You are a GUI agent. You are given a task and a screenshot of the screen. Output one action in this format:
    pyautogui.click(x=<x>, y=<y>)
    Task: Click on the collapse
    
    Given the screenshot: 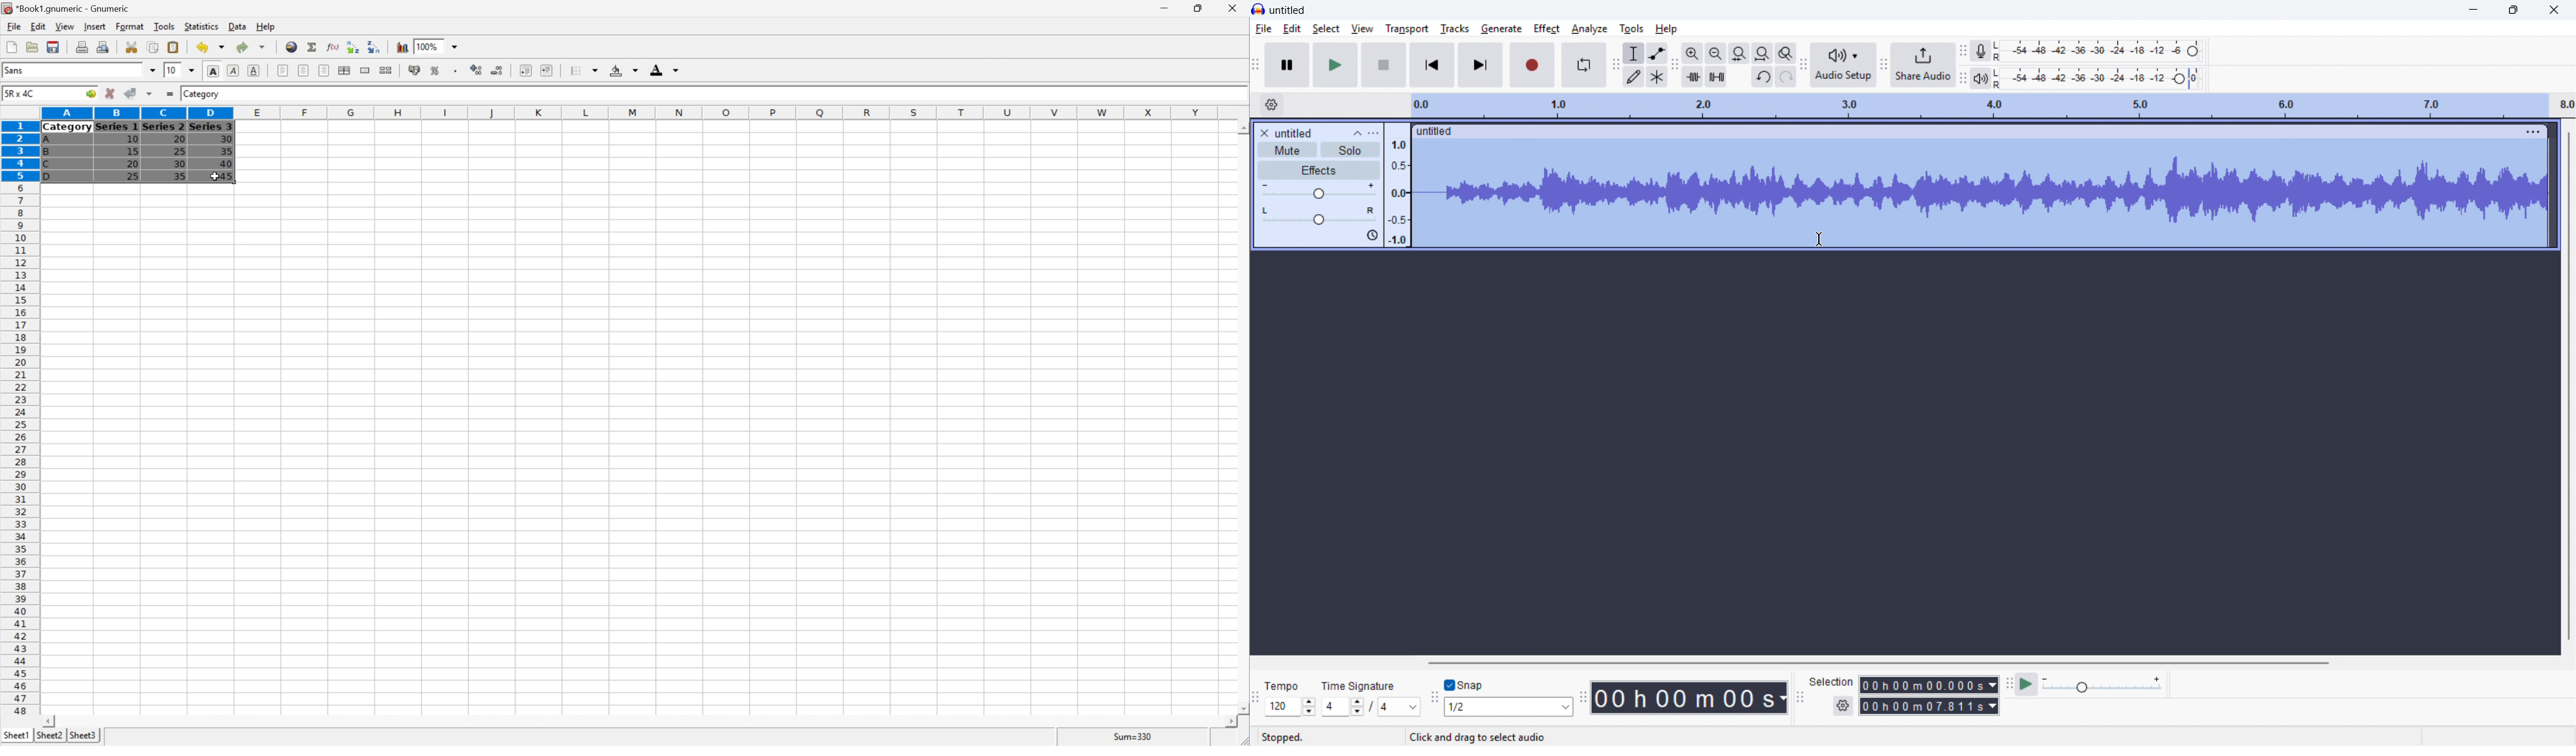 What is the action you would take?
    pyautogui.click(x=1357, y=133)
    